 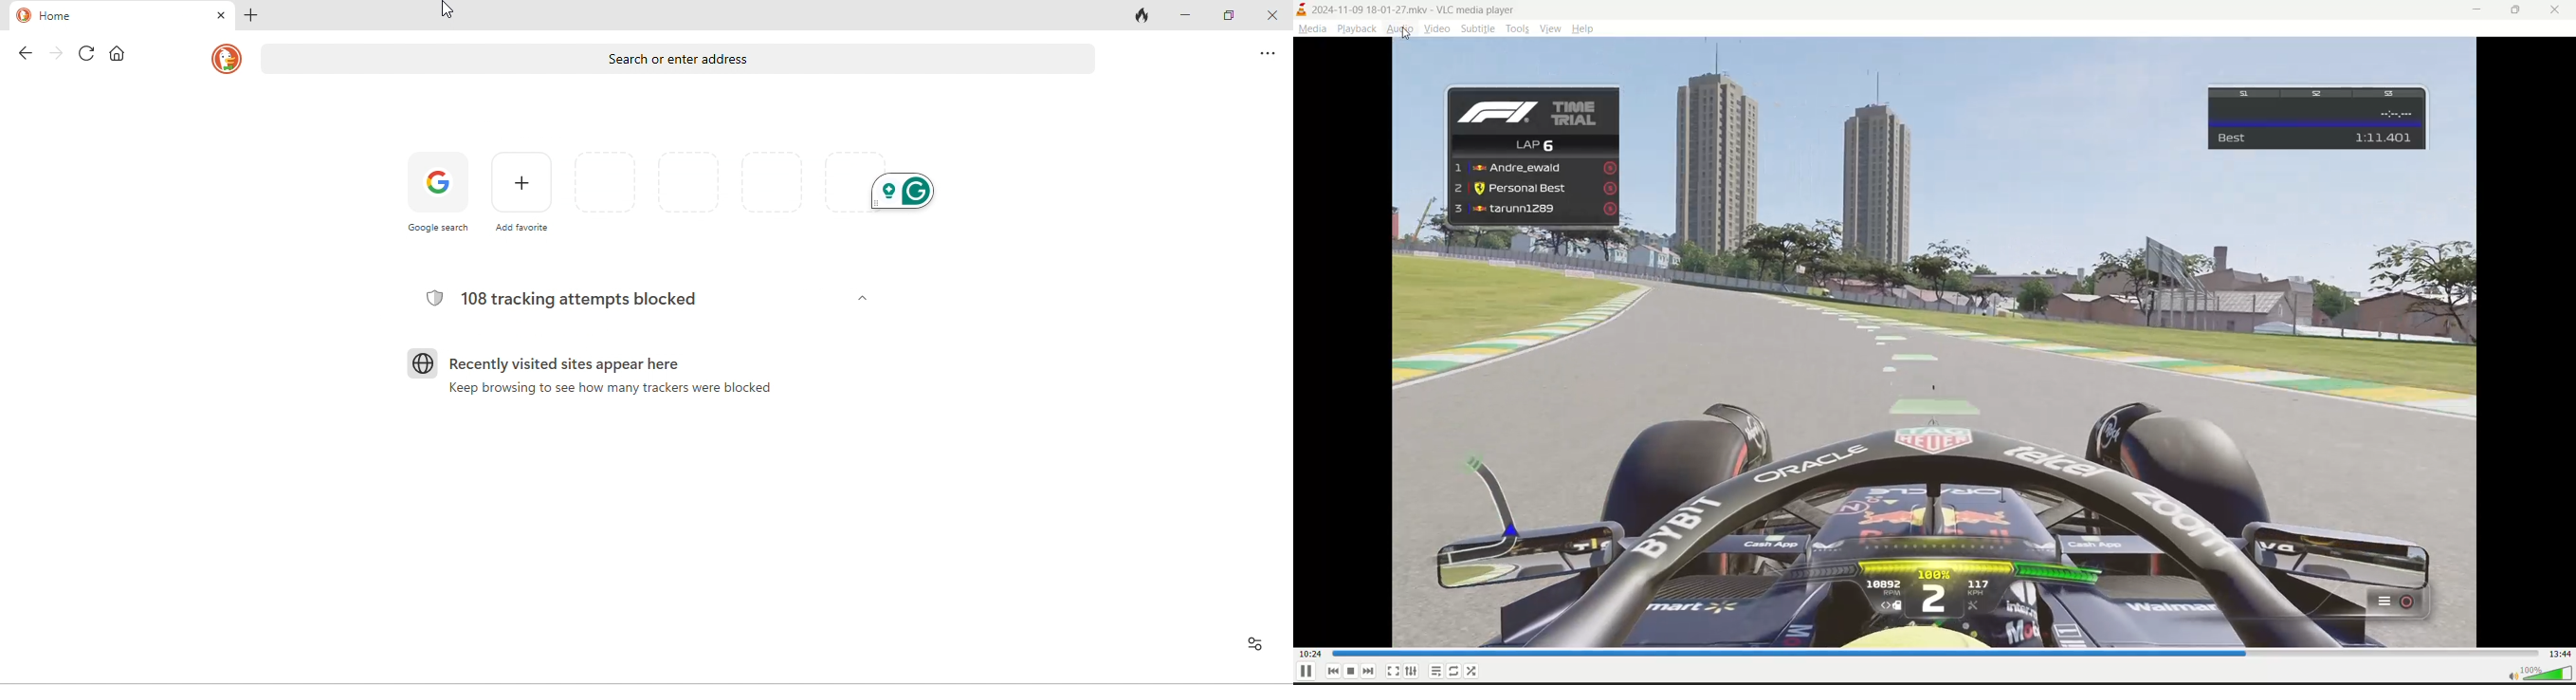 I want to click on close, so click(x=2557, y=12).